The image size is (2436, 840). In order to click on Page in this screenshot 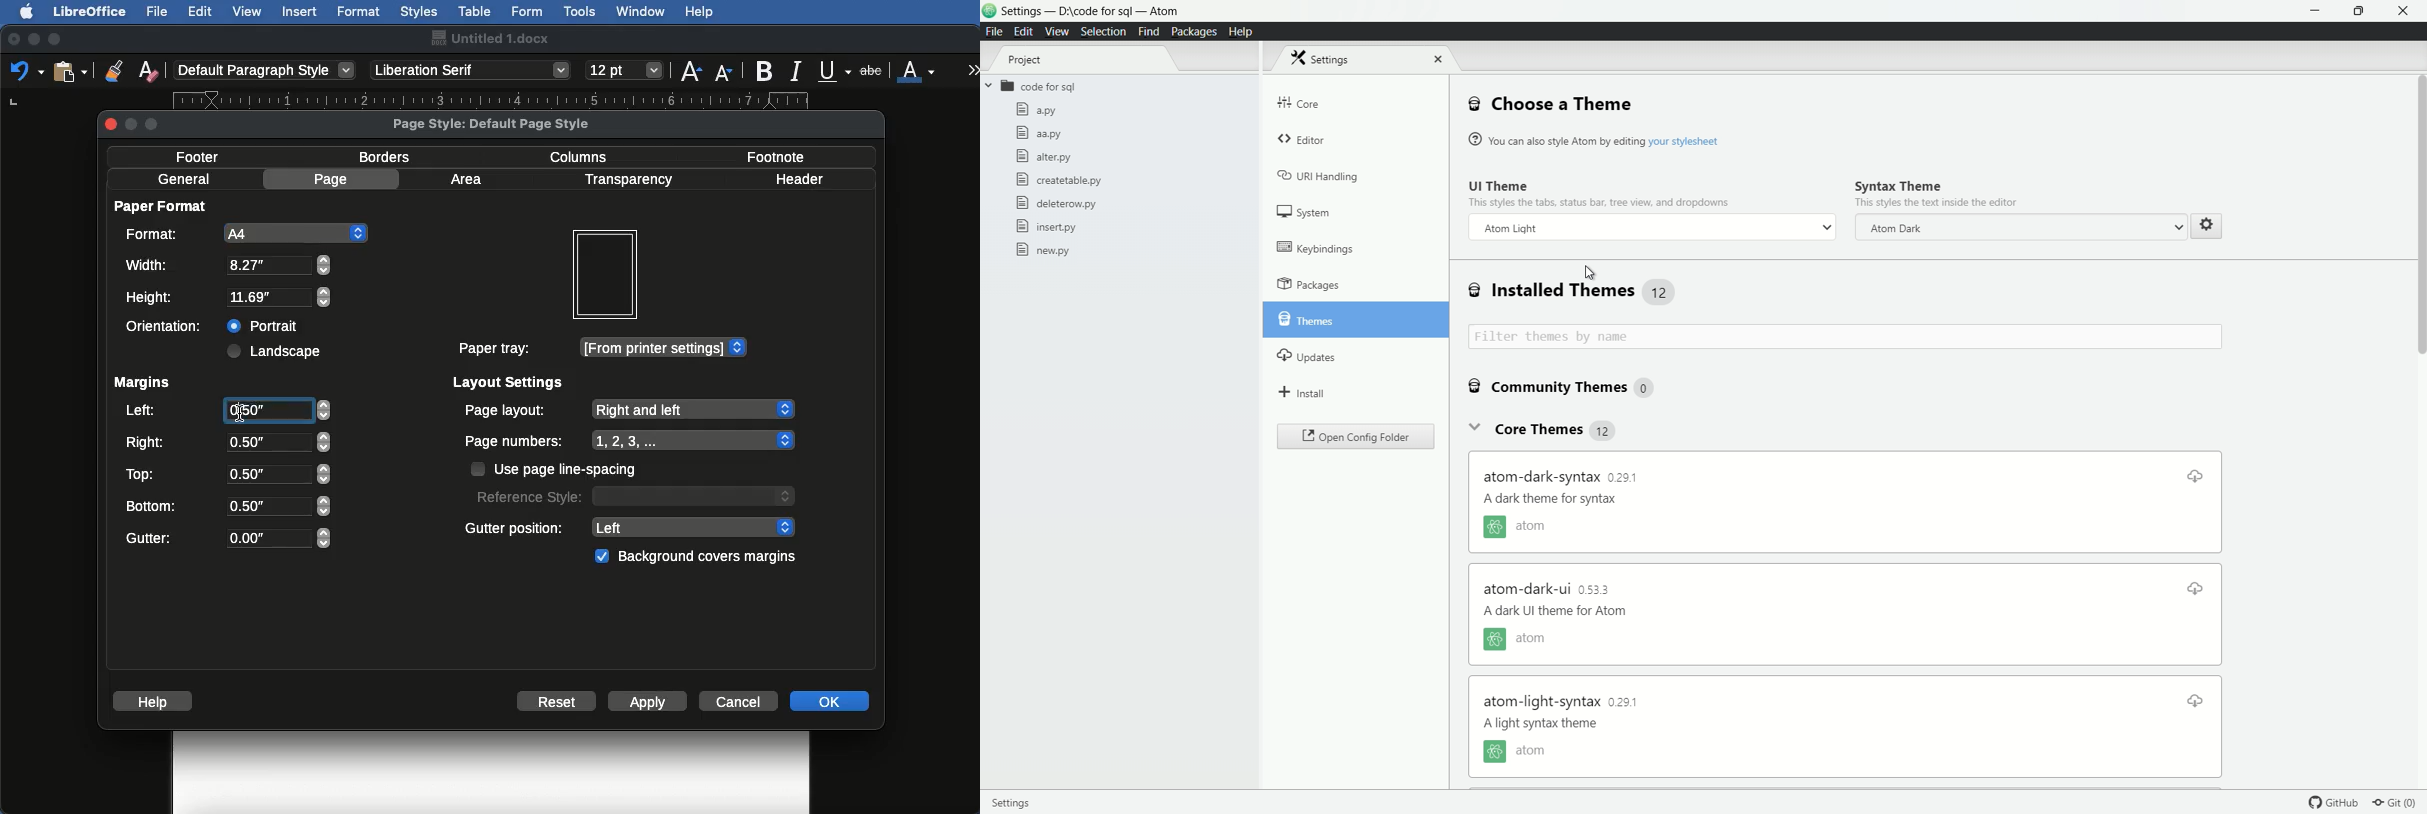, I will do `click(334, 179)`.